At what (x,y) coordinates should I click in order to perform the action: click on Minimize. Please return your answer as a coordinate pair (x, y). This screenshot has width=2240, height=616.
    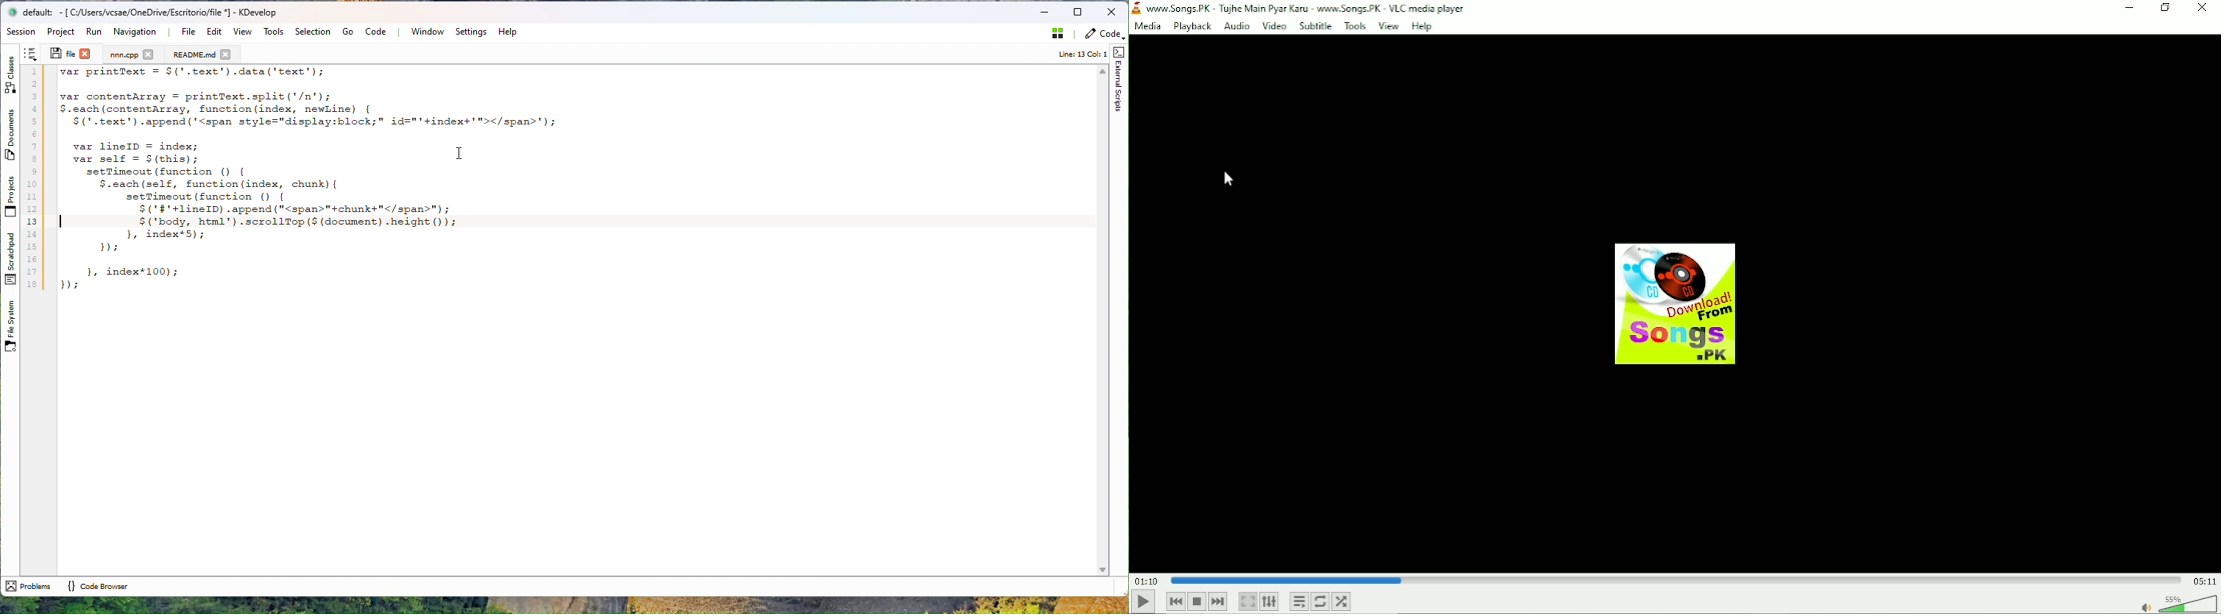
    Looking at the image, I should click on (2131, 8).